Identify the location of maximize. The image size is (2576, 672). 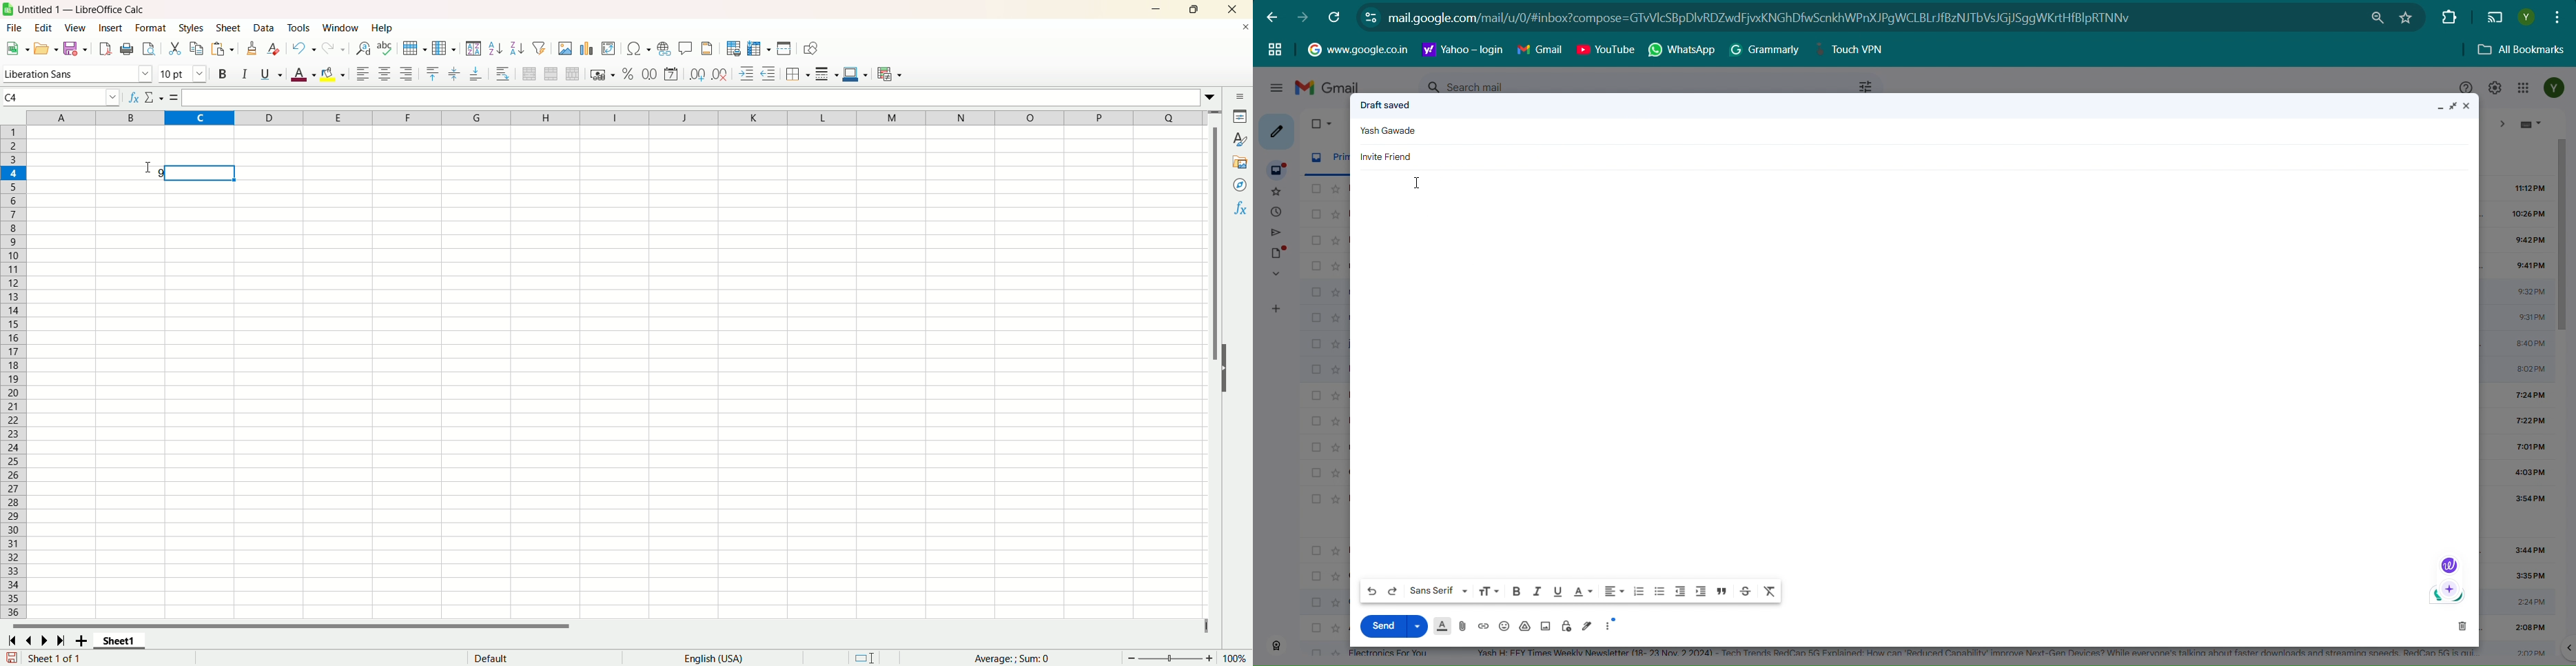
(1195, 10).